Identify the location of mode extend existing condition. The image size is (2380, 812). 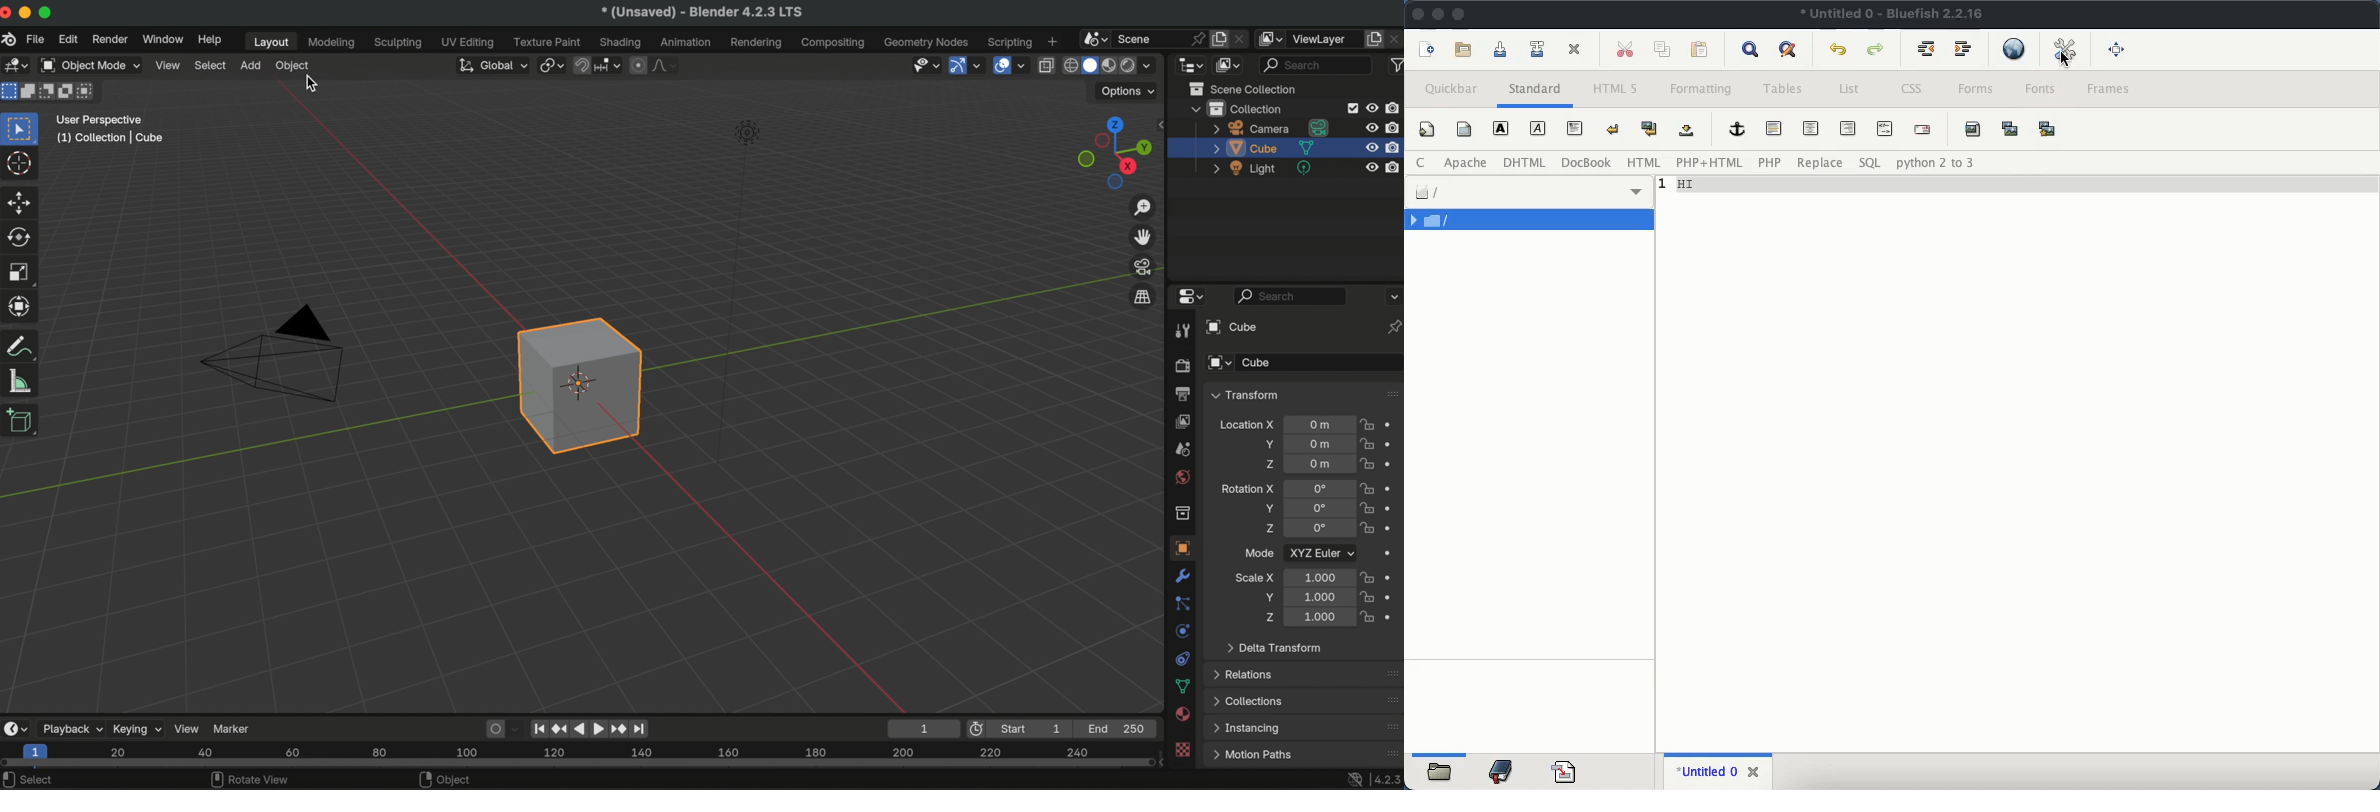
(30, 91).